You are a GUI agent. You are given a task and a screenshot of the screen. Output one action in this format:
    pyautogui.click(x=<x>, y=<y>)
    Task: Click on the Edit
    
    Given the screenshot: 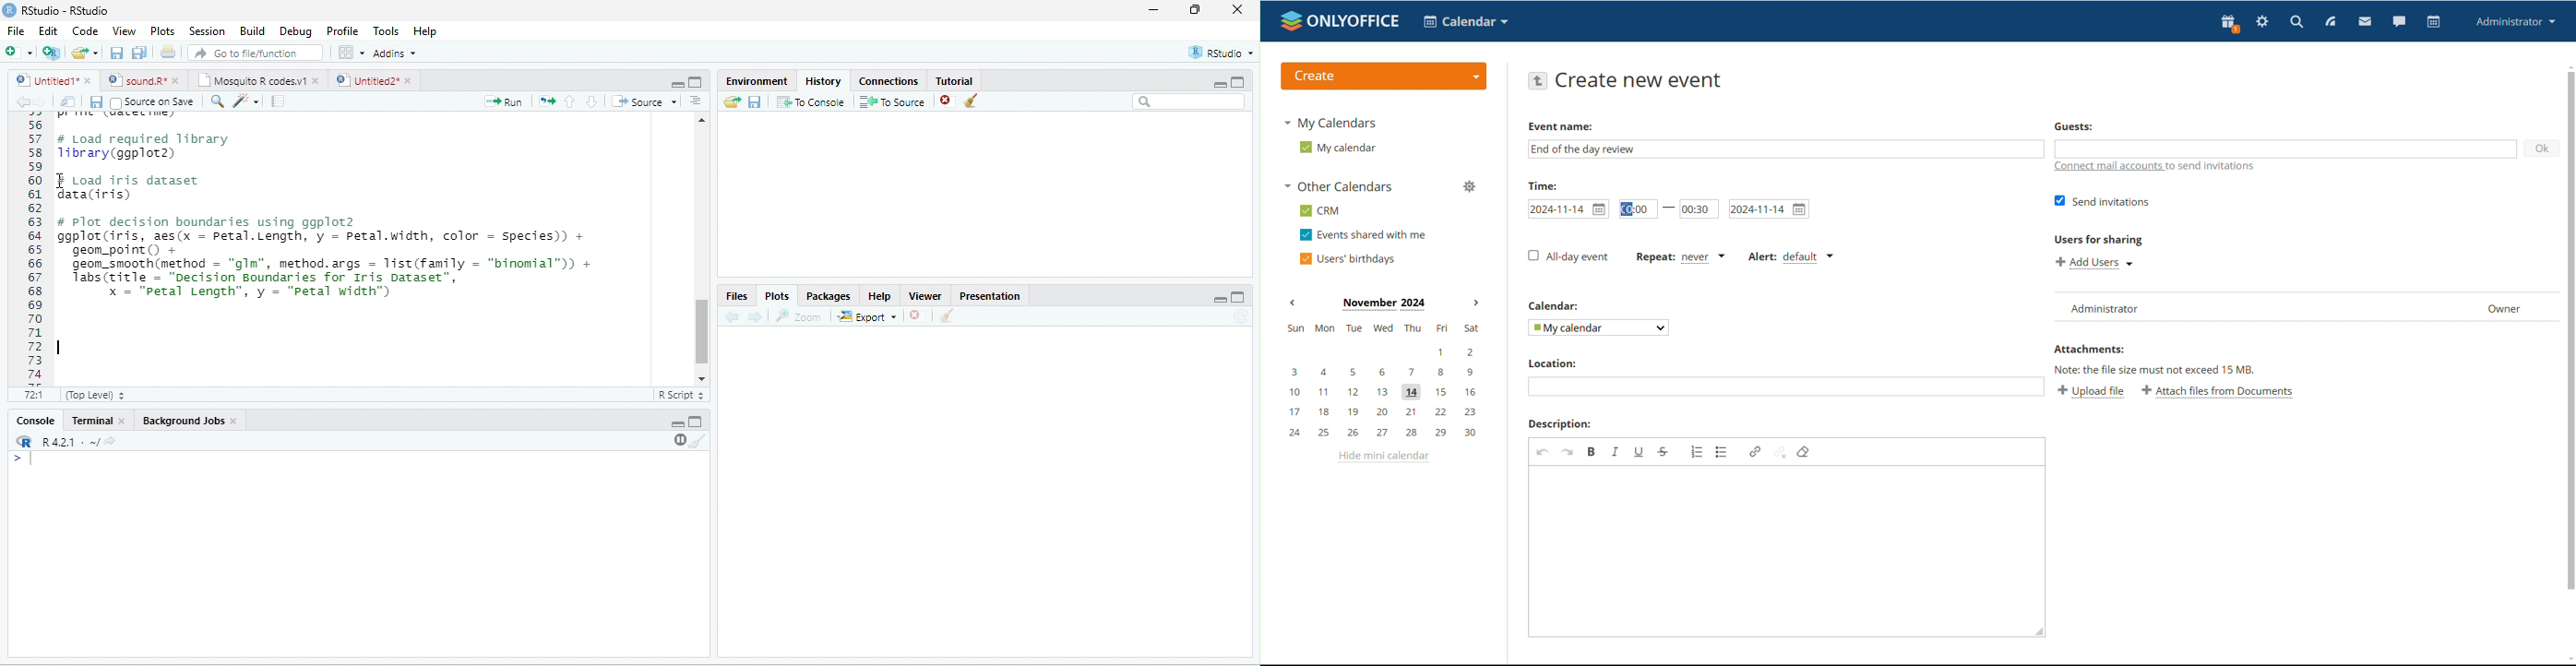 What is the action you would take?
    pyautogui.click(x=48, y=30)
    